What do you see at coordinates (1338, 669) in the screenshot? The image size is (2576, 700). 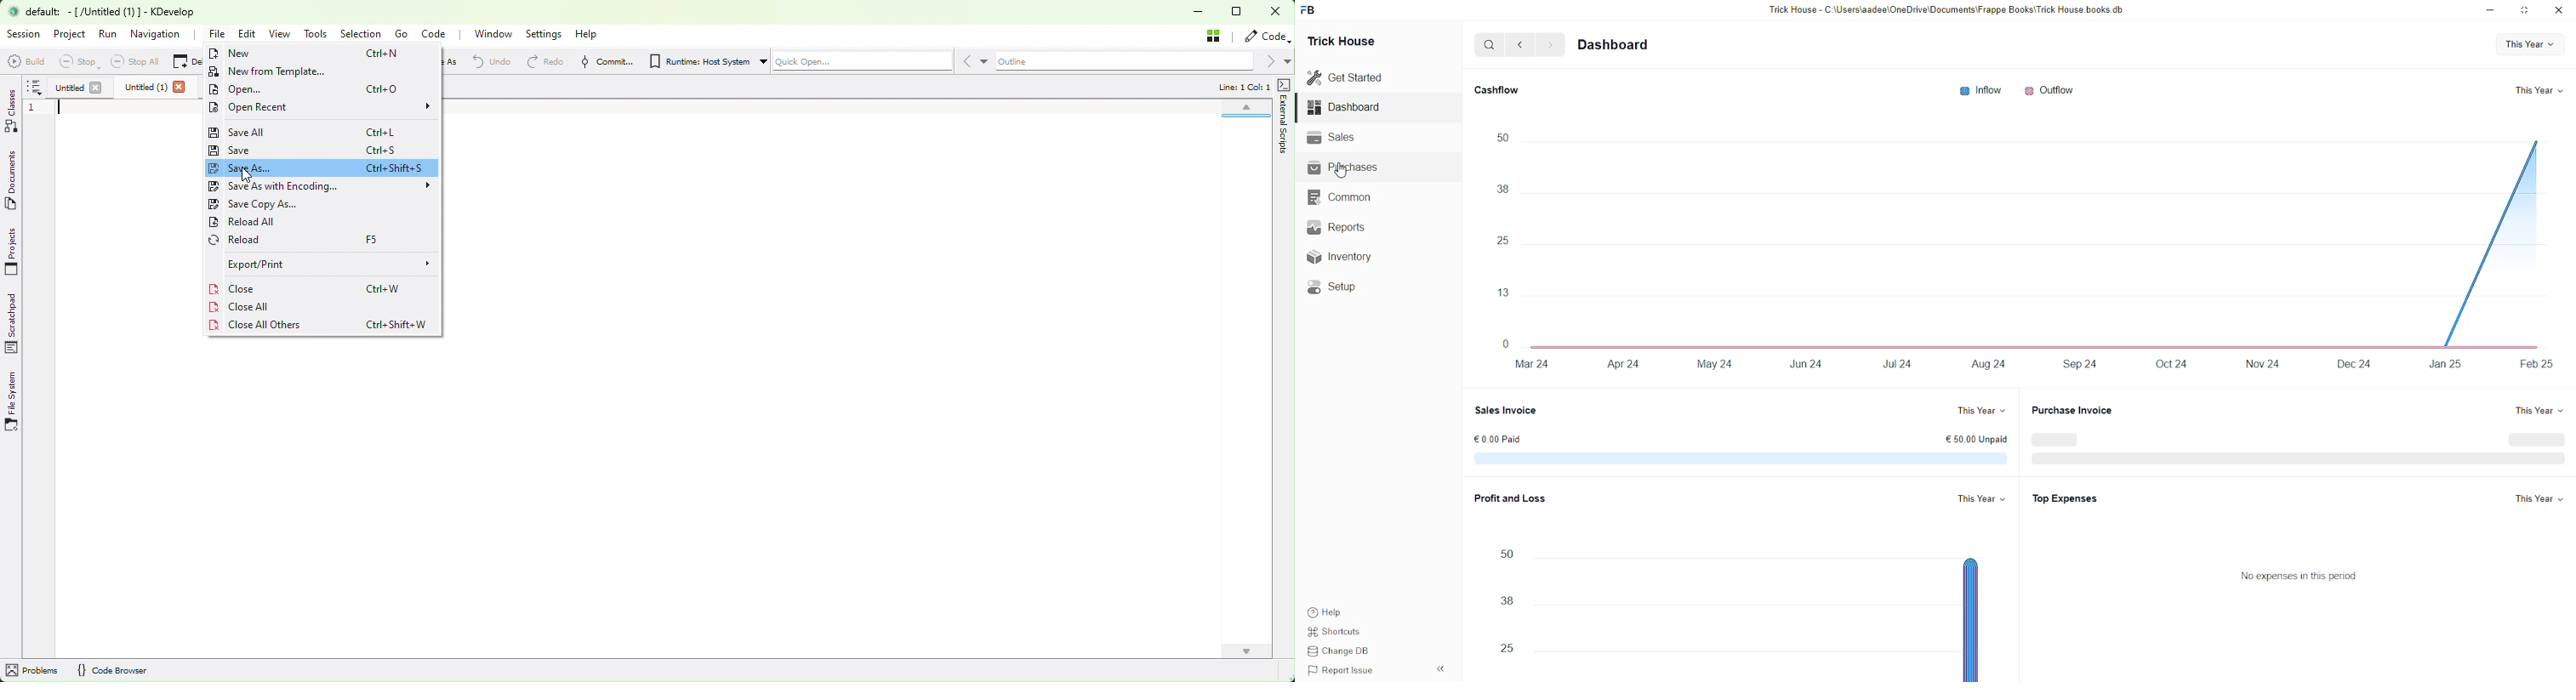 I see `Report Issue` at bounding box center [1338, 669].